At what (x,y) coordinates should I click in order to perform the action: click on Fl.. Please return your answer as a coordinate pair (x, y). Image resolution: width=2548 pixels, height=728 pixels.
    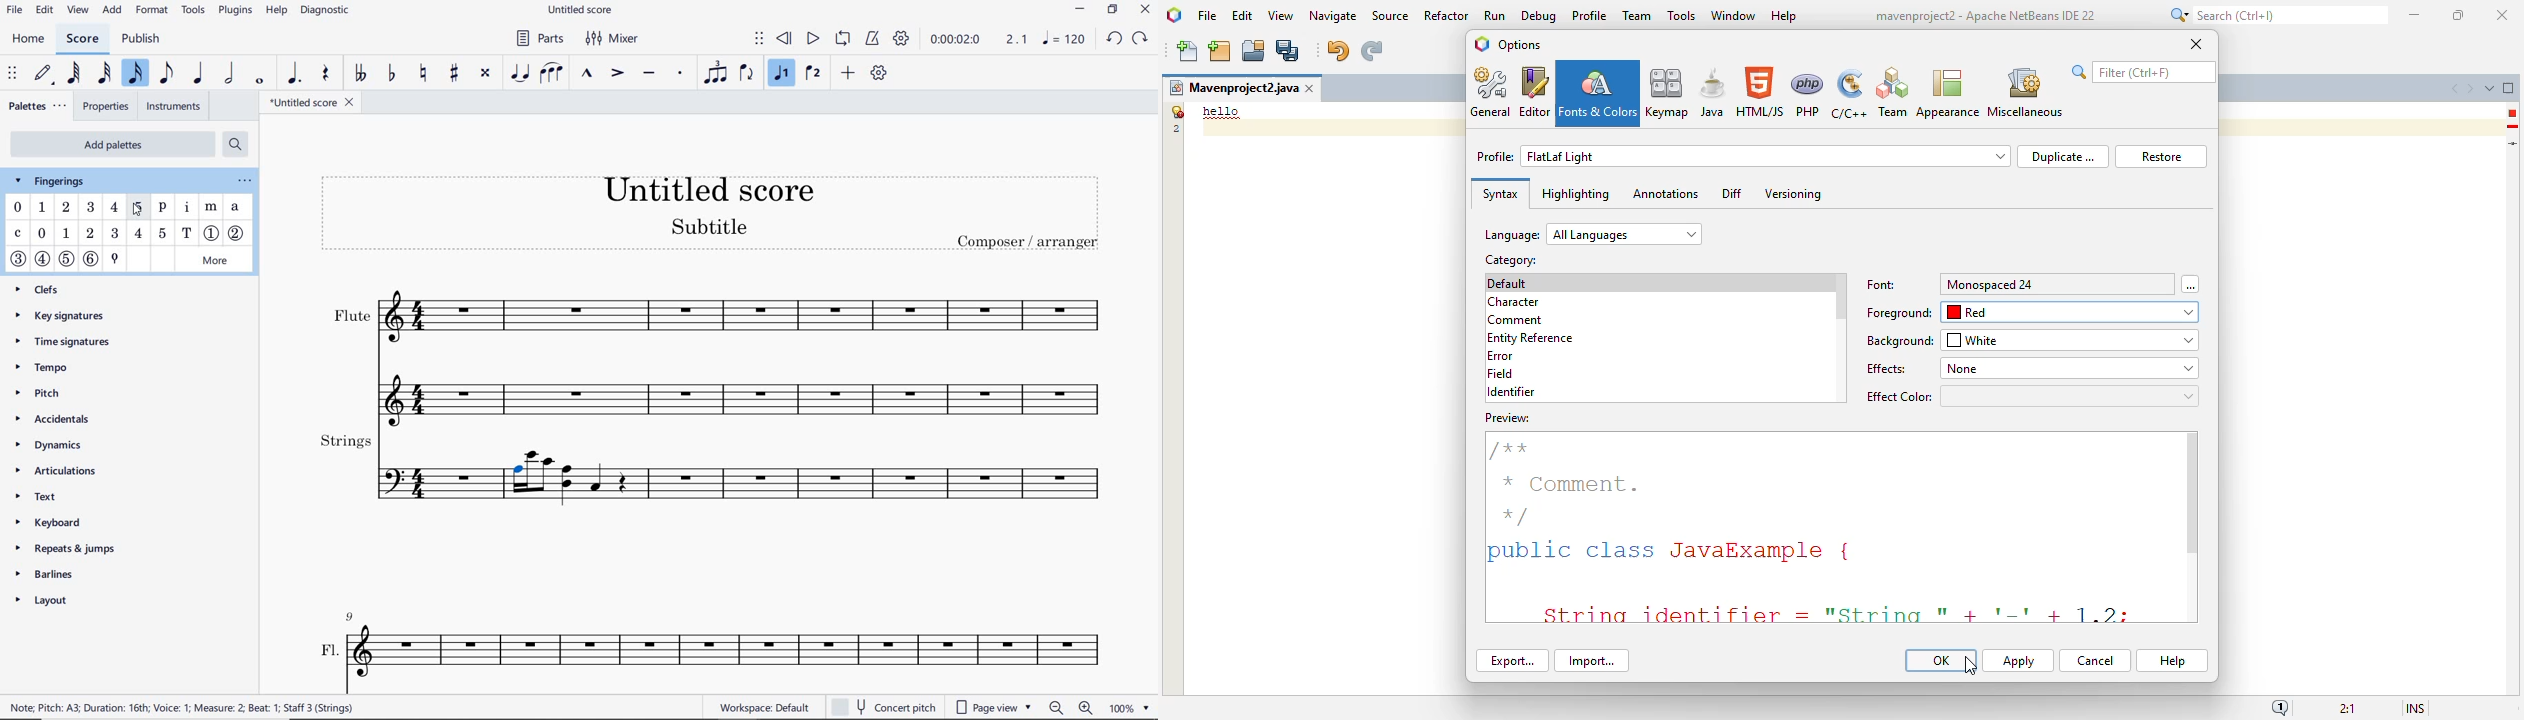
    Looking at the image, I should click on (716, 640).